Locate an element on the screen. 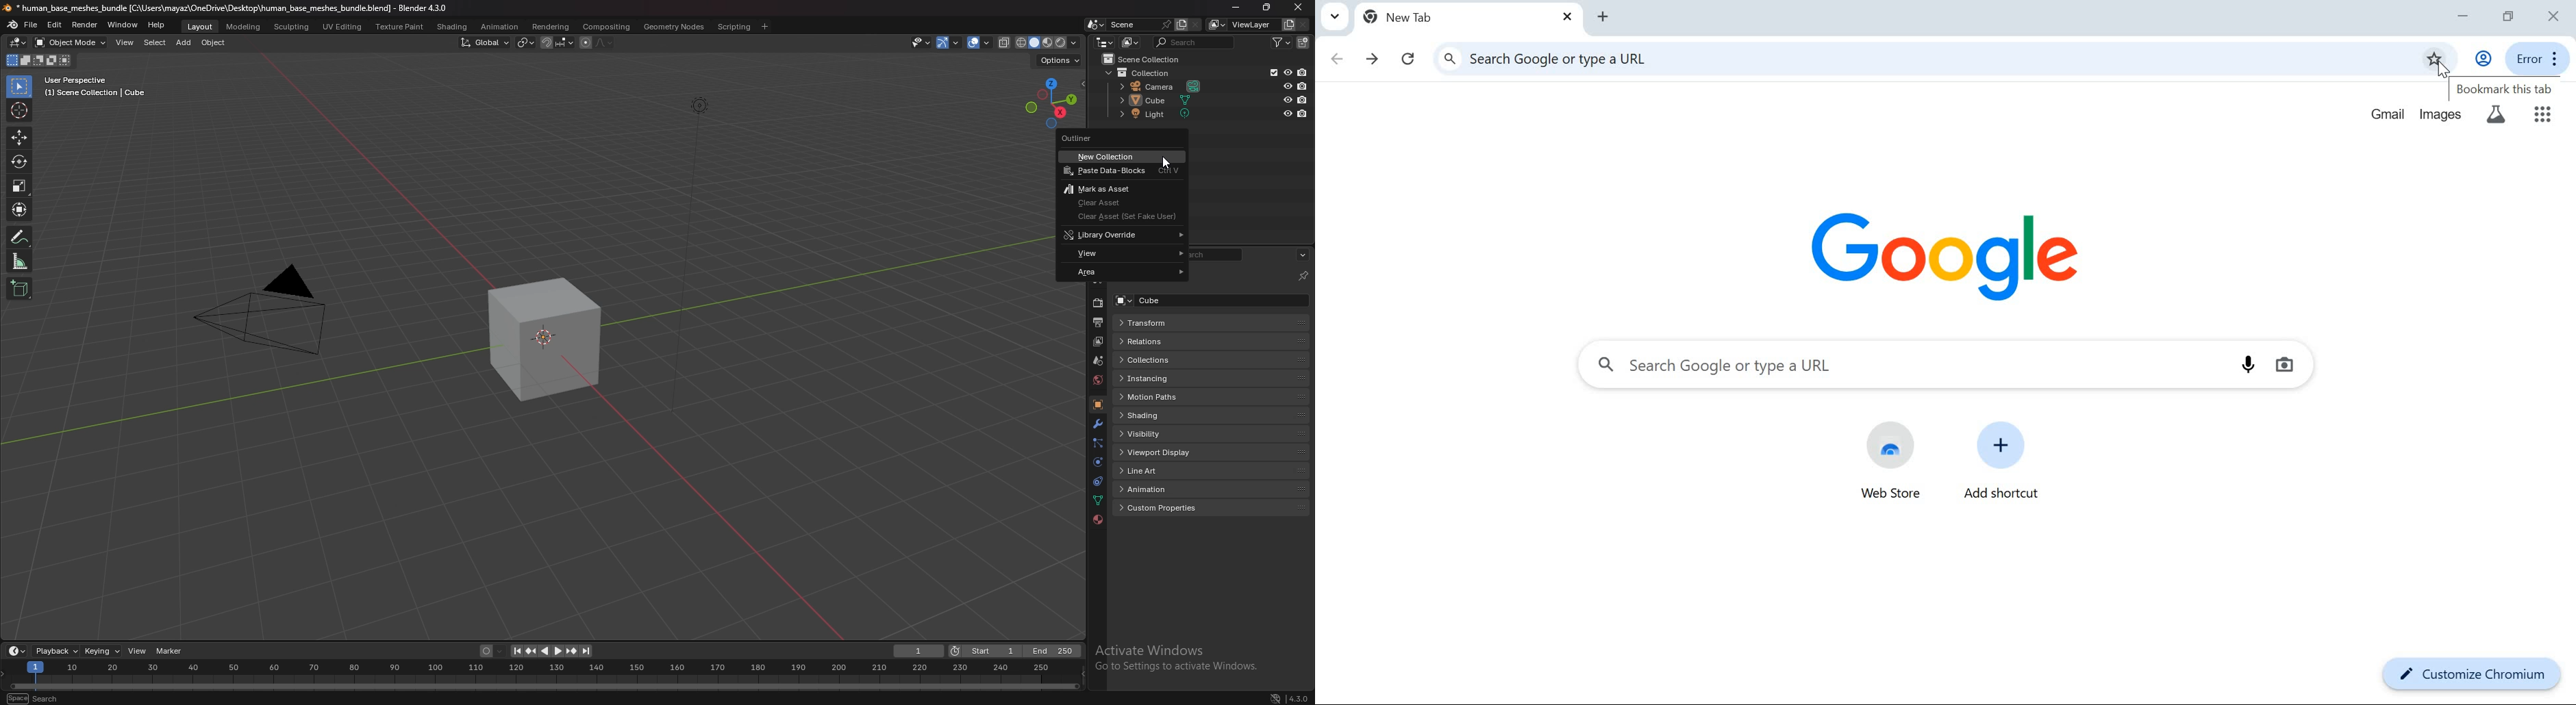 This screenshot has width=2576, height=728. material is located at coordinates (1098, 519).